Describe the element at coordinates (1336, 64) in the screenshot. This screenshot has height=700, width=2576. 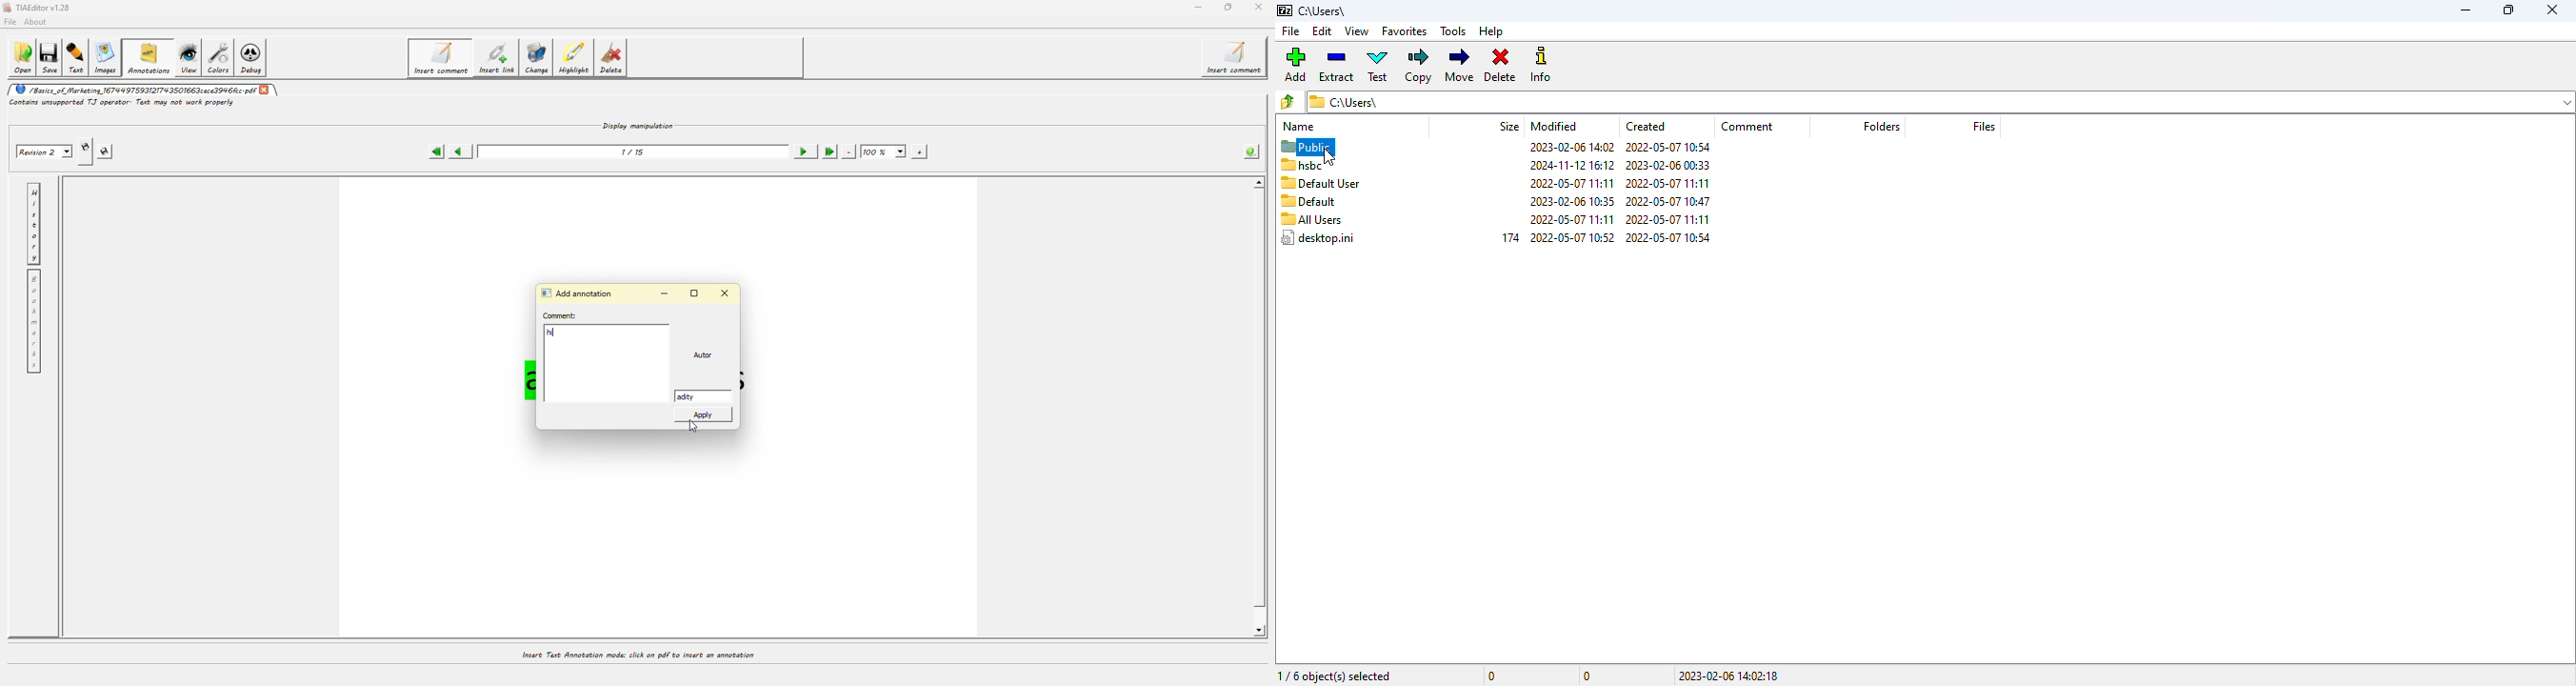
I see `extract` at that location.